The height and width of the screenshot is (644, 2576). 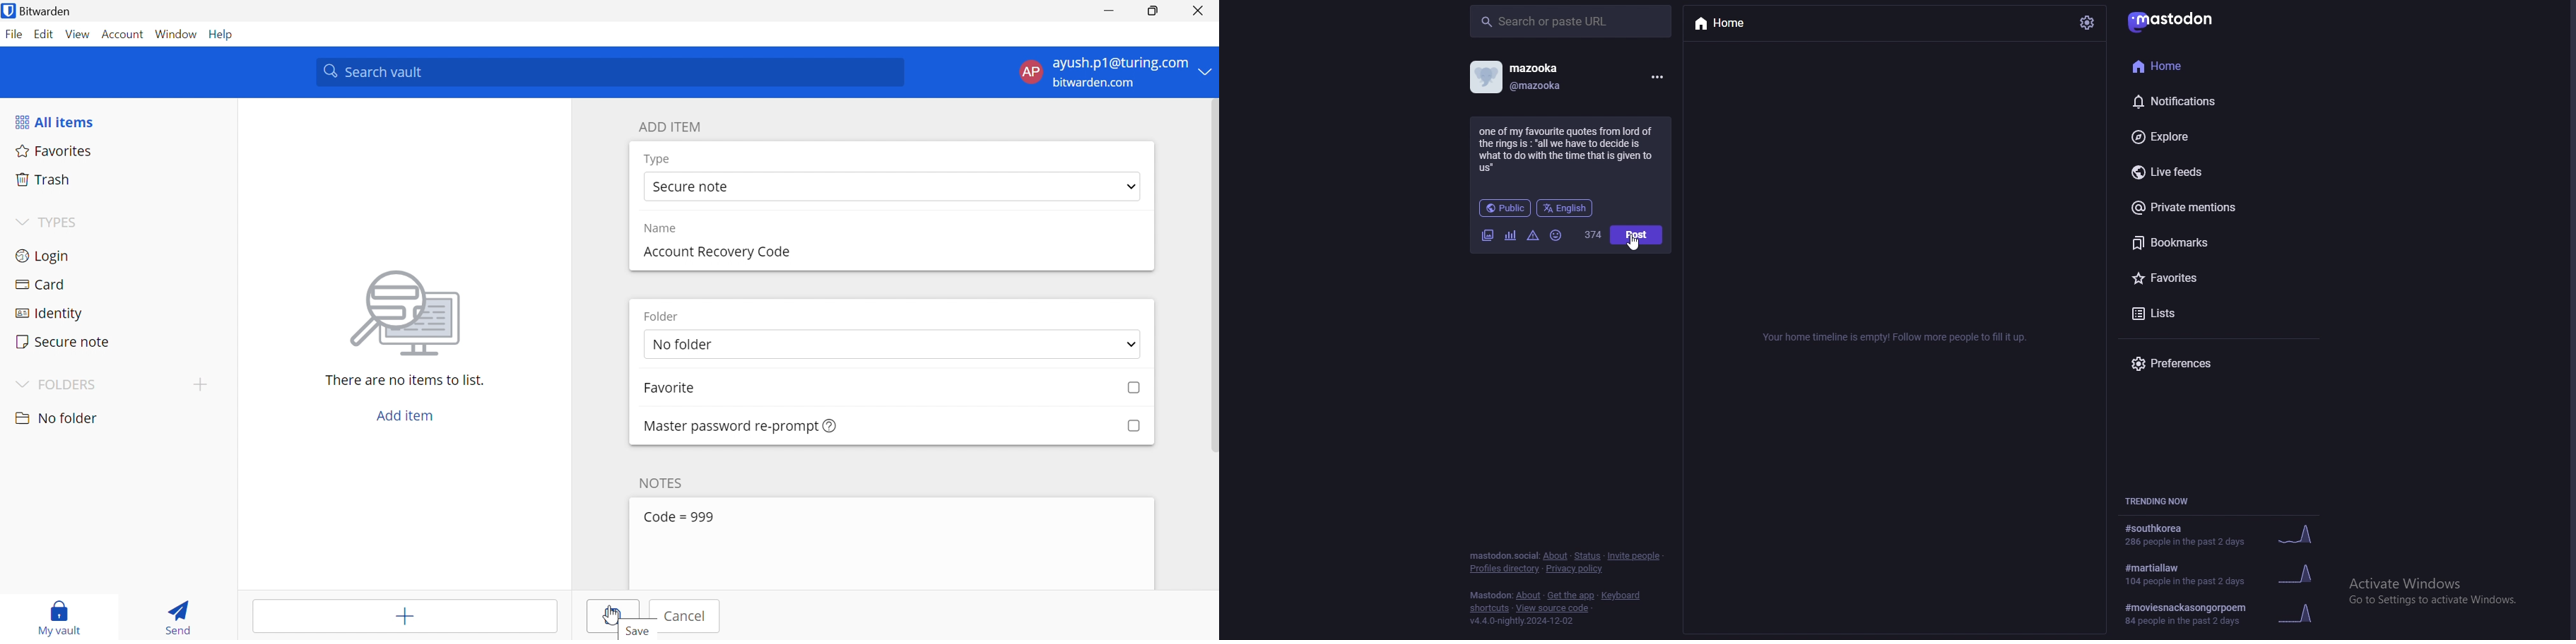 I want to click on word limit, so click(x=1592, y=235).